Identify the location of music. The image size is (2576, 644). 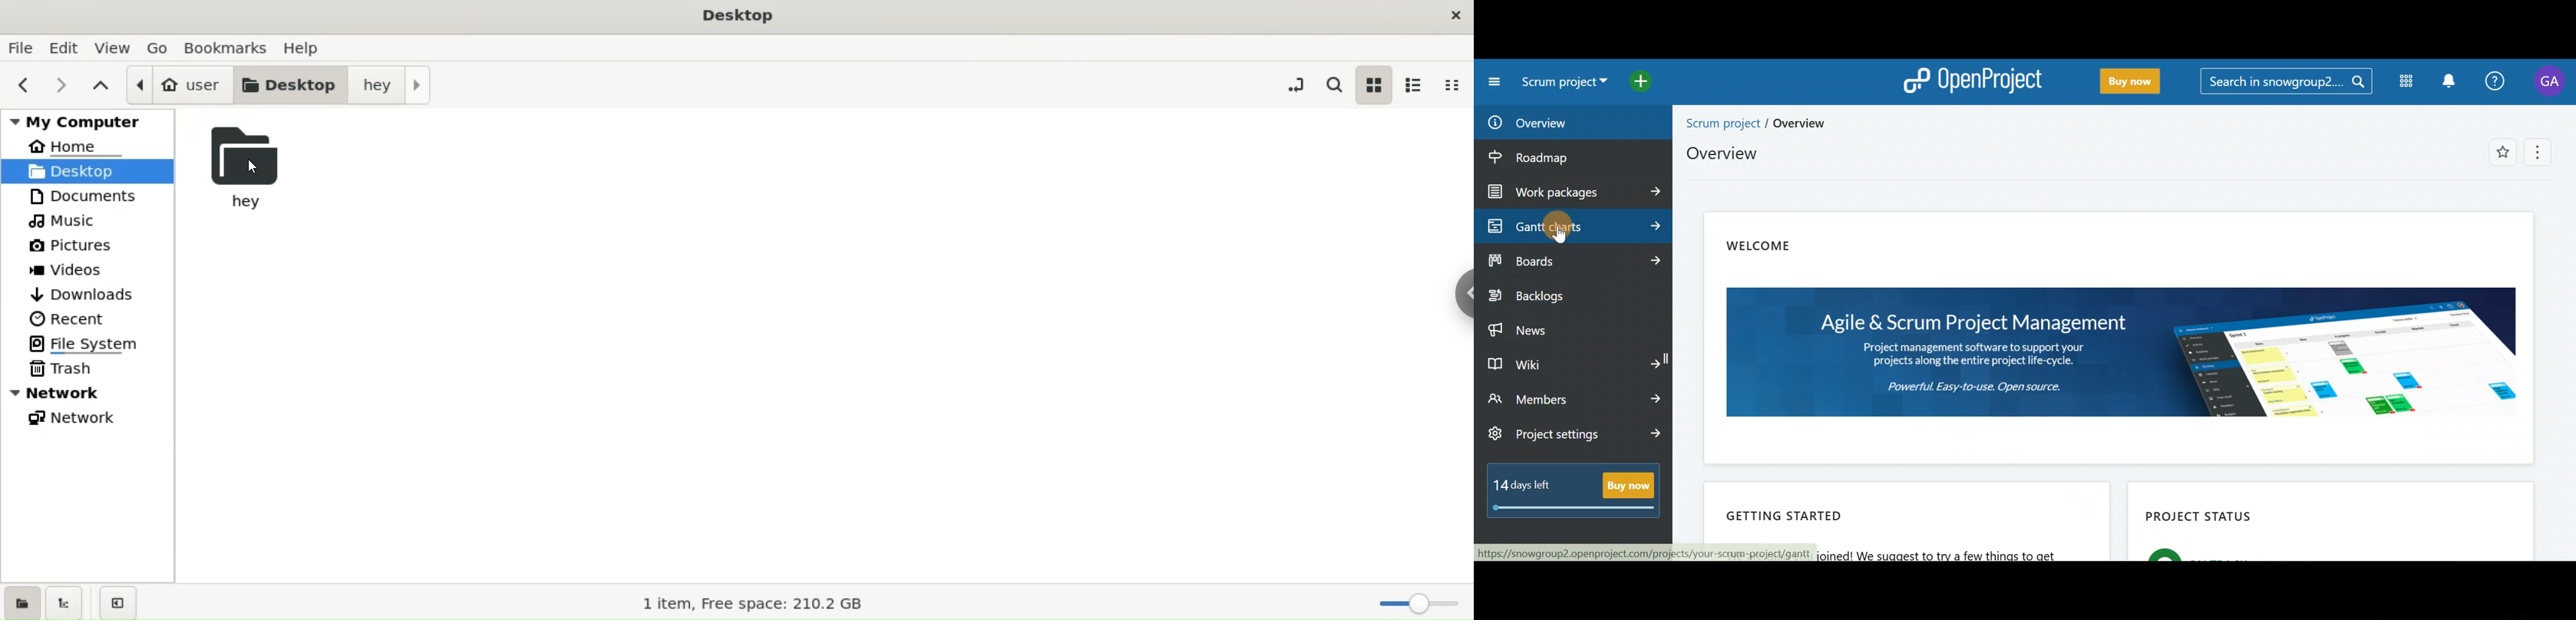
(94, 221).